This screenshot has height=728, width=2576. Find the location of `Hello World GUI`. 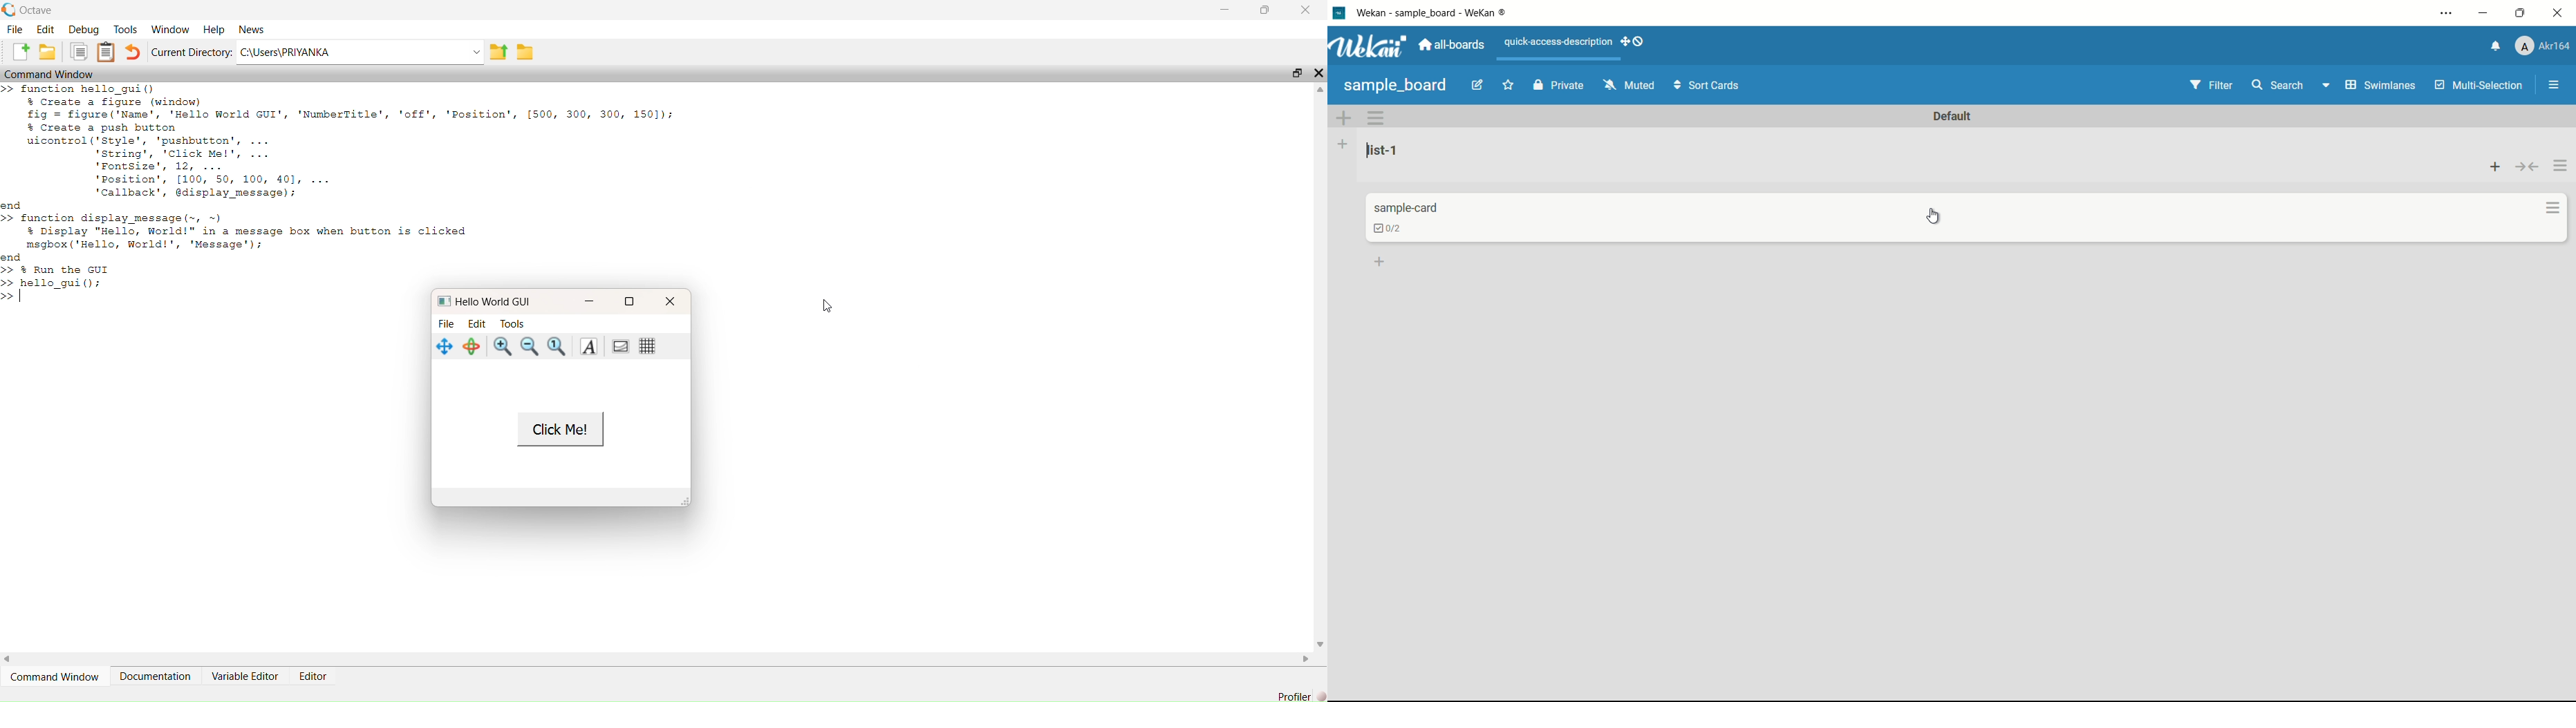

Hello World GUI is located at coordinates (492, 301).